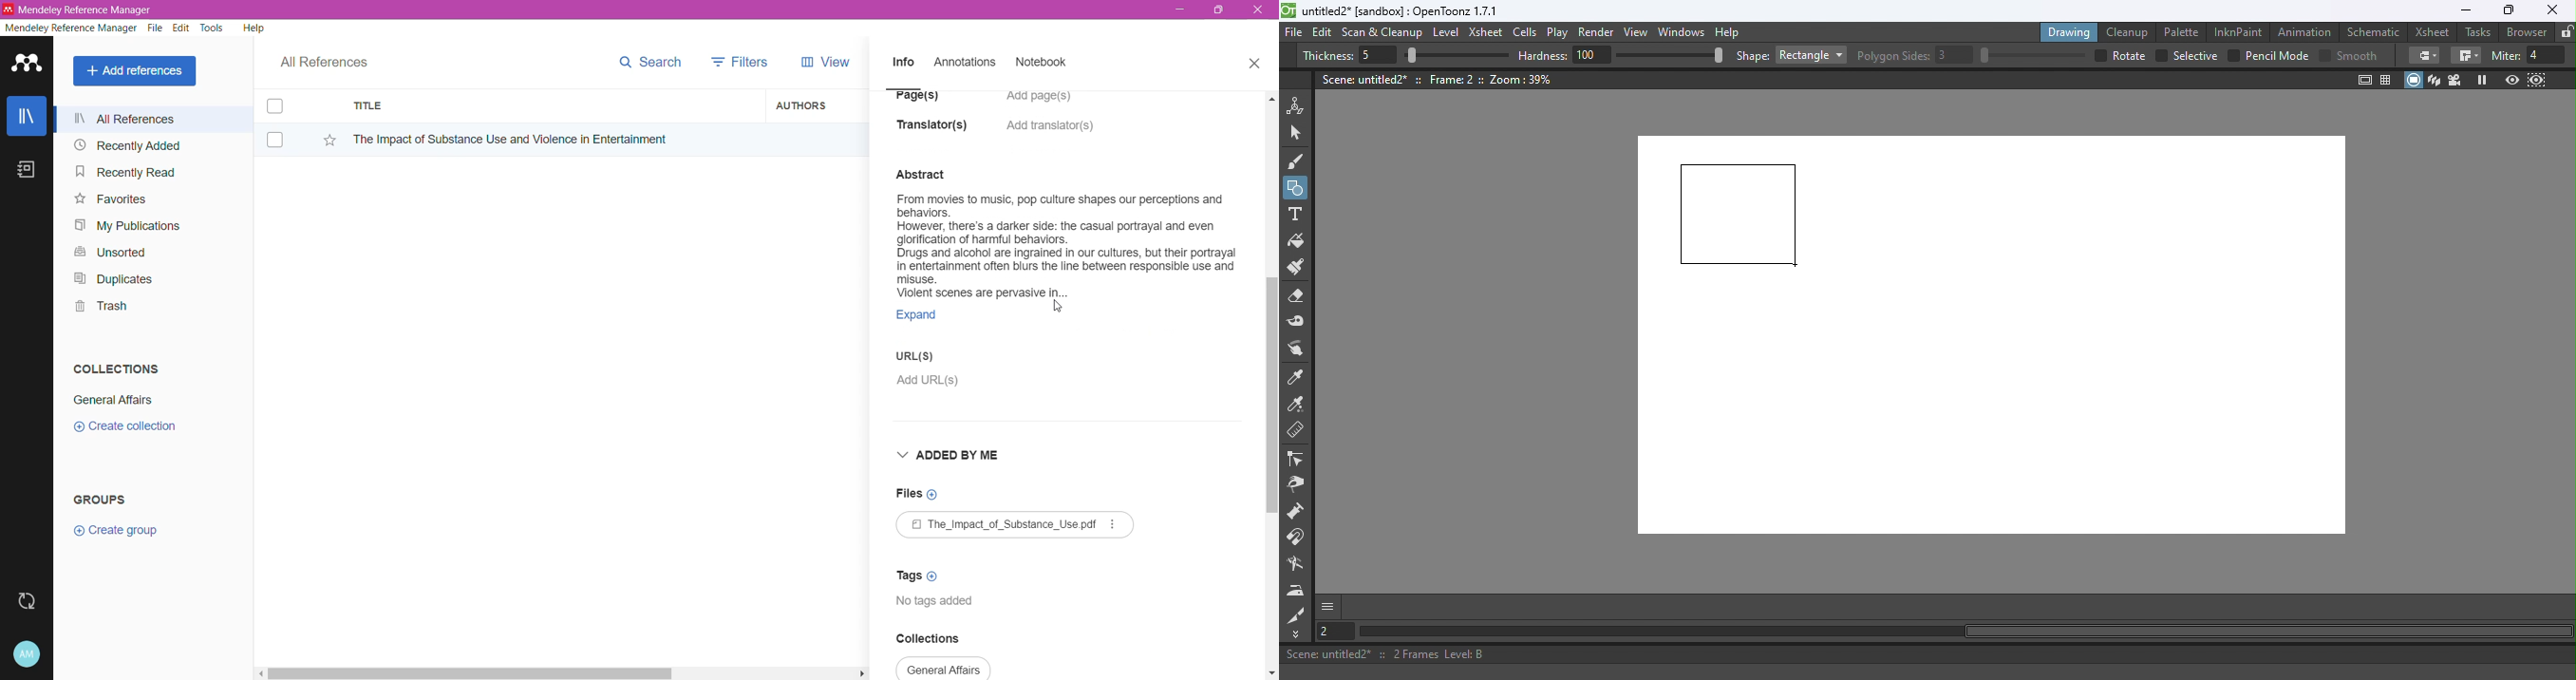  I want to click on Blender tool, so click(1299, 565).